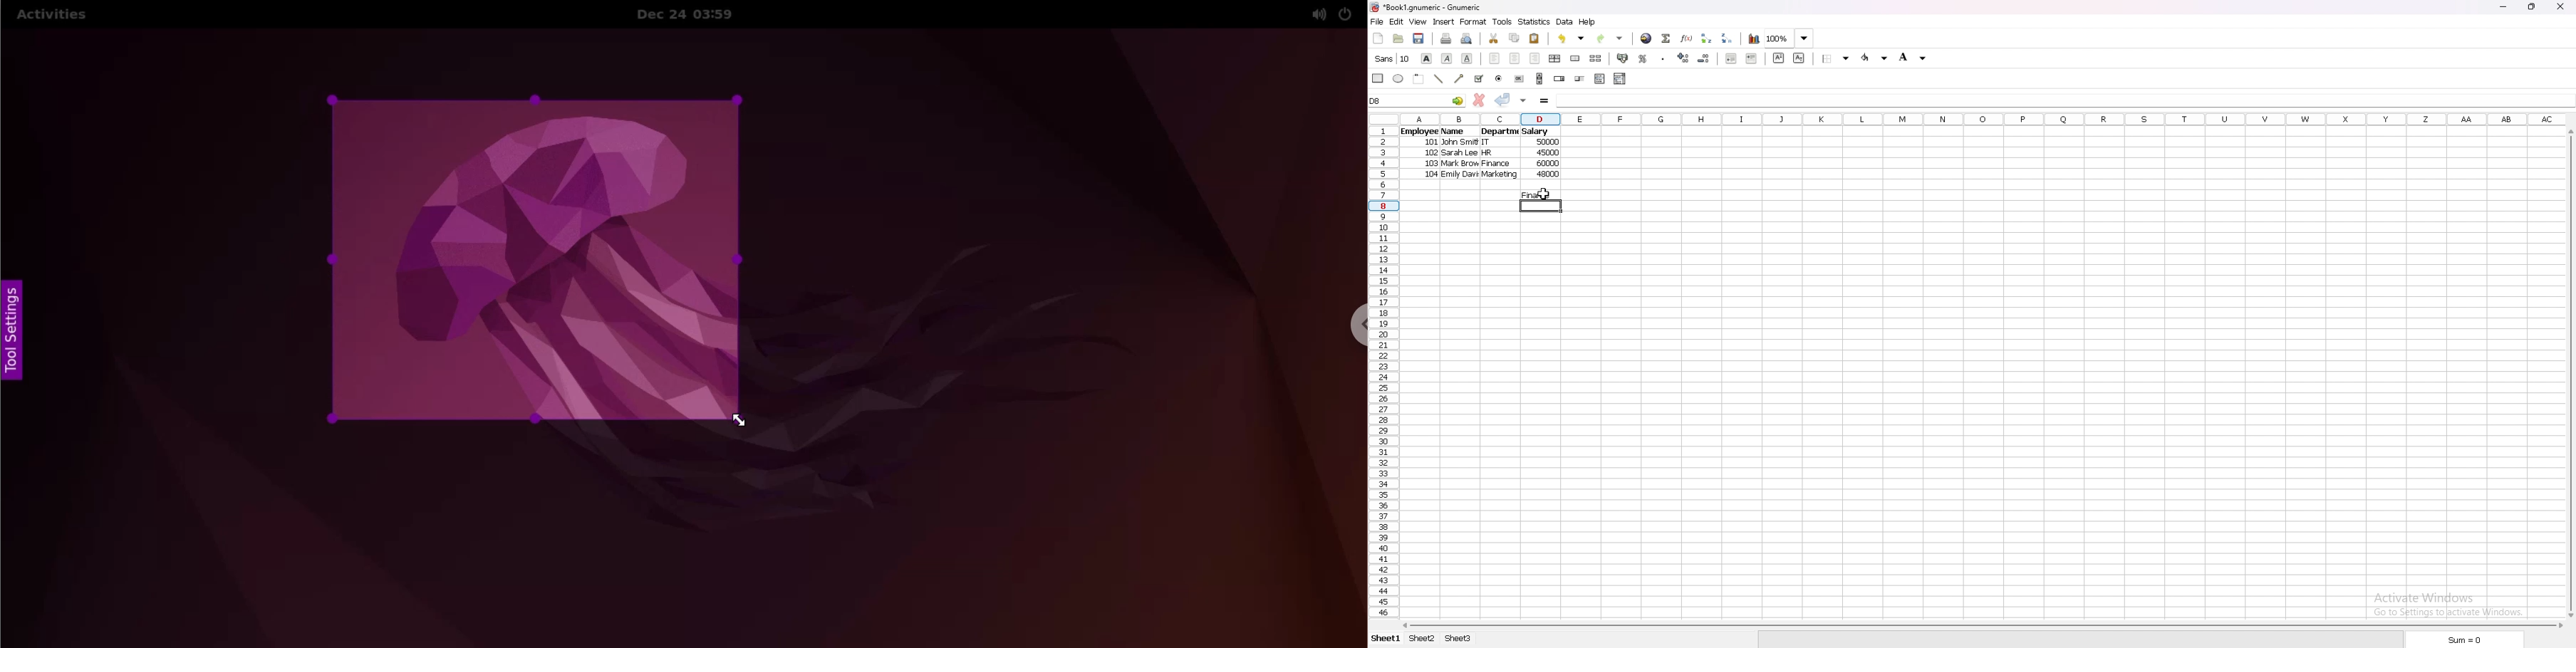 The width and height of the screenshot is (2576, 672). Describe the element at coordinates (1579, 78) in the screenshot. I see `slider` at that location.